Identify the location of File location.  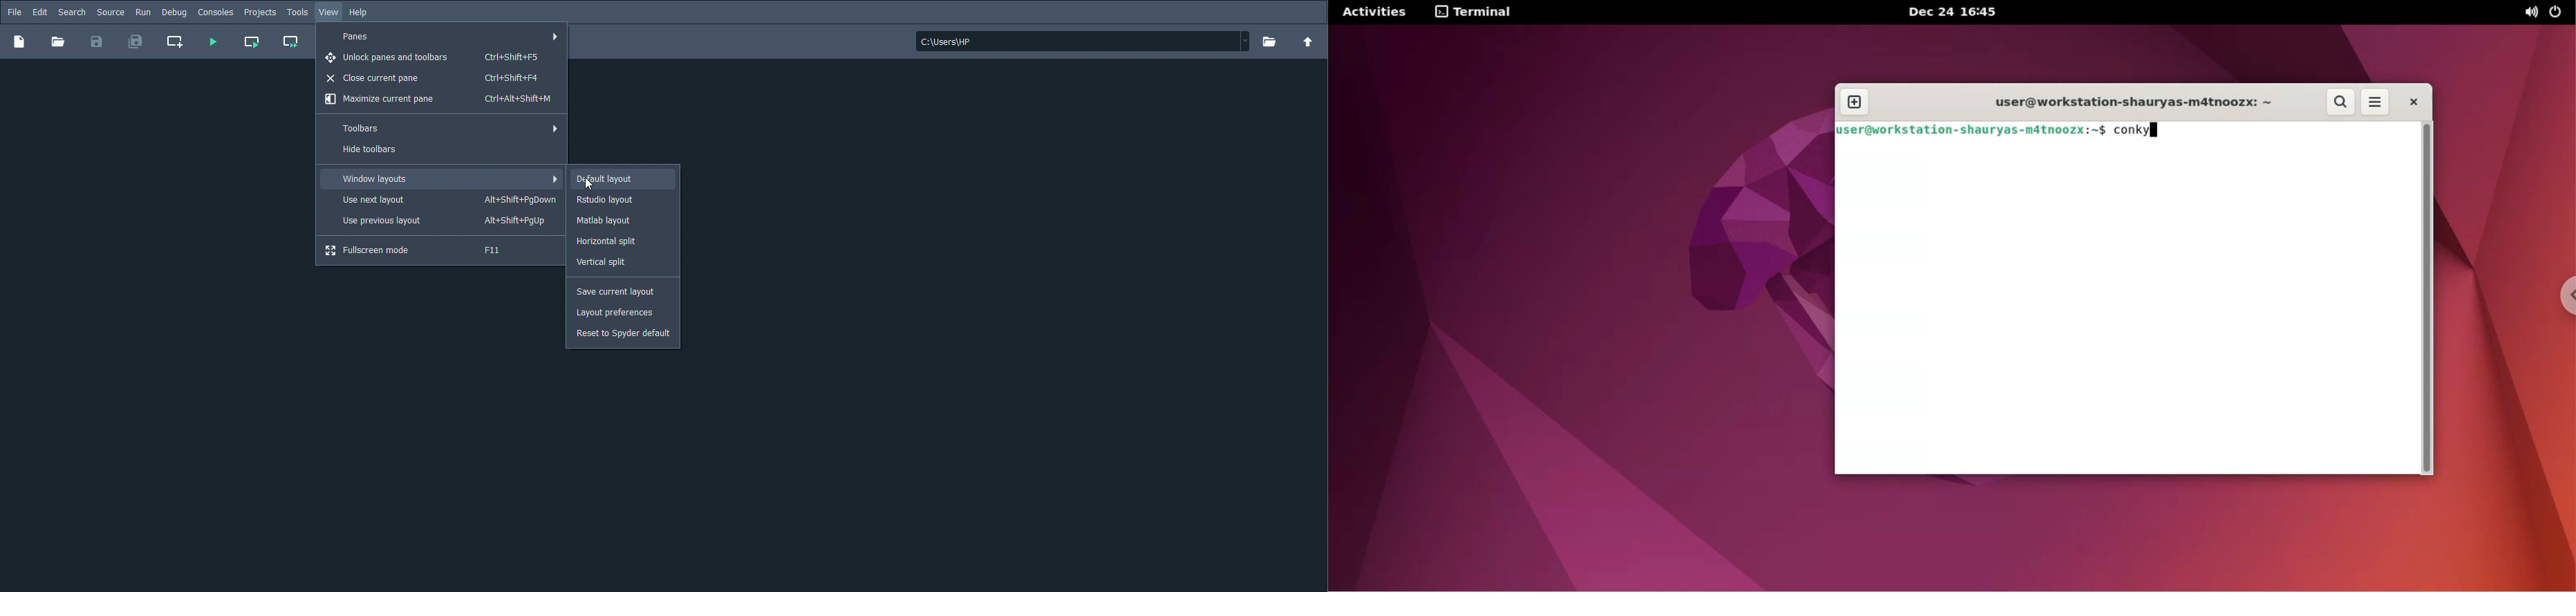
(1080, 41).